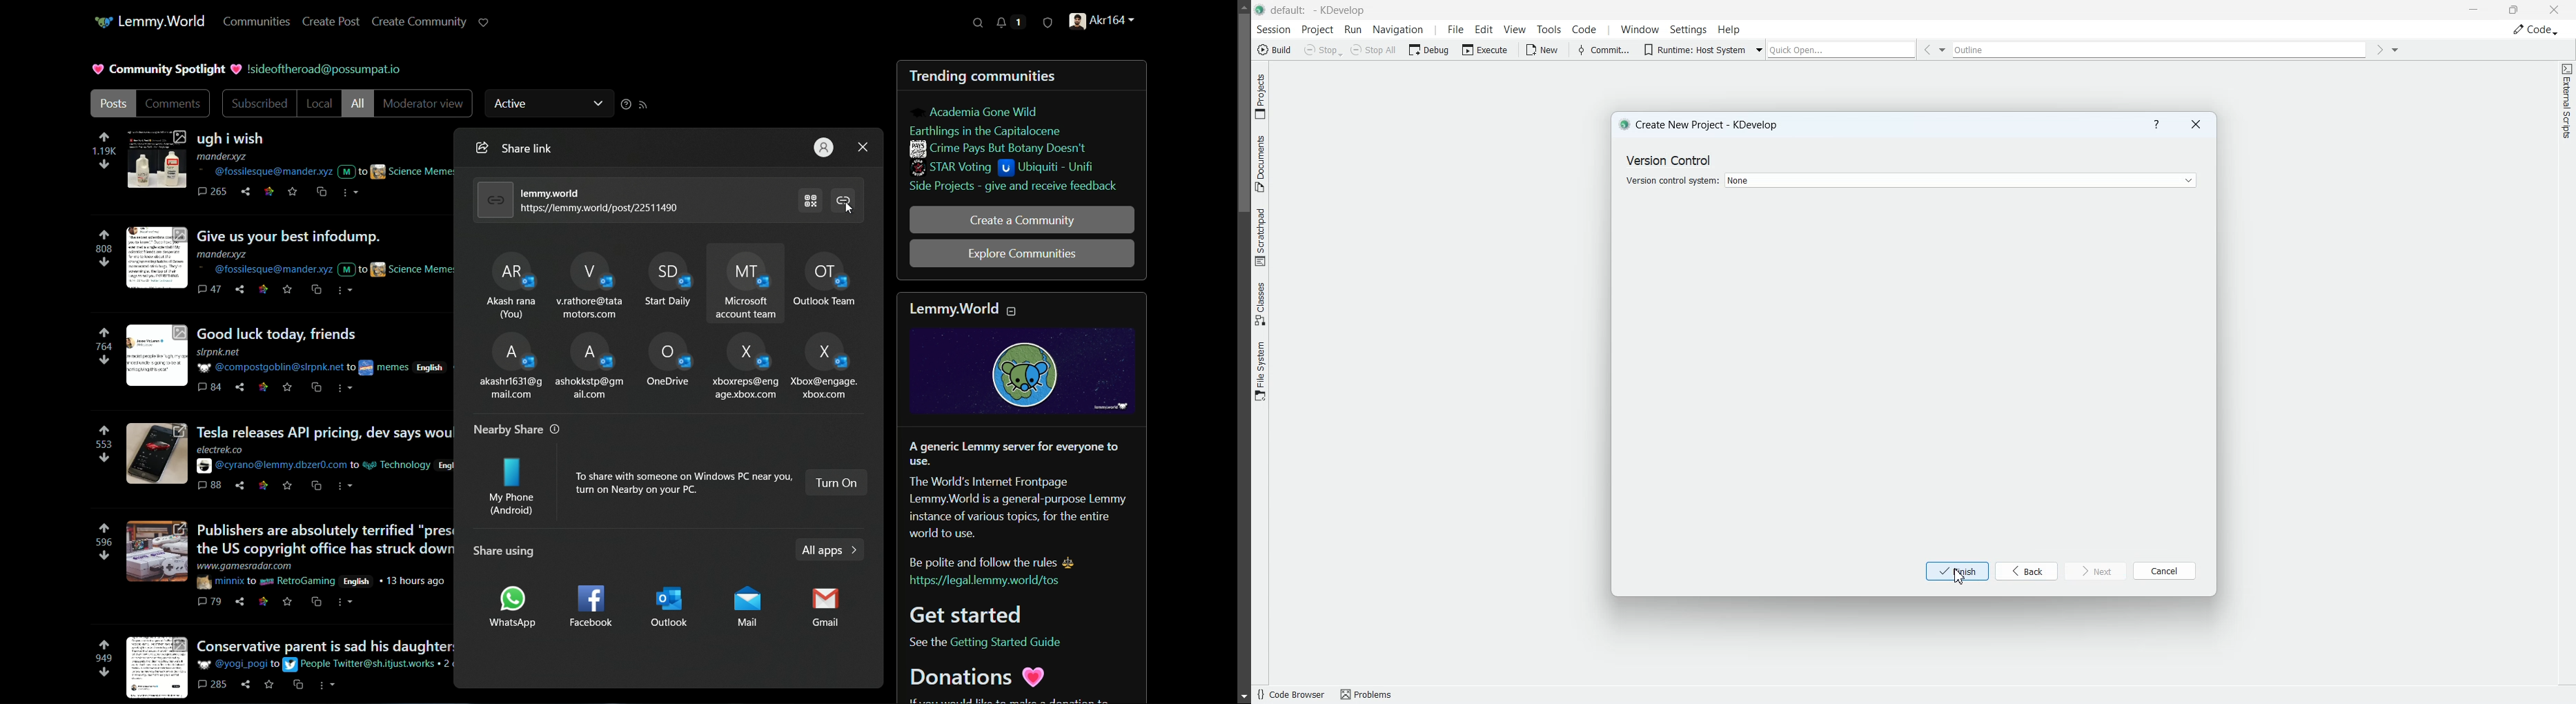  Describe the element at coordinates (281, 334) in the screenshot. I see `good luck today, friends` at that location.